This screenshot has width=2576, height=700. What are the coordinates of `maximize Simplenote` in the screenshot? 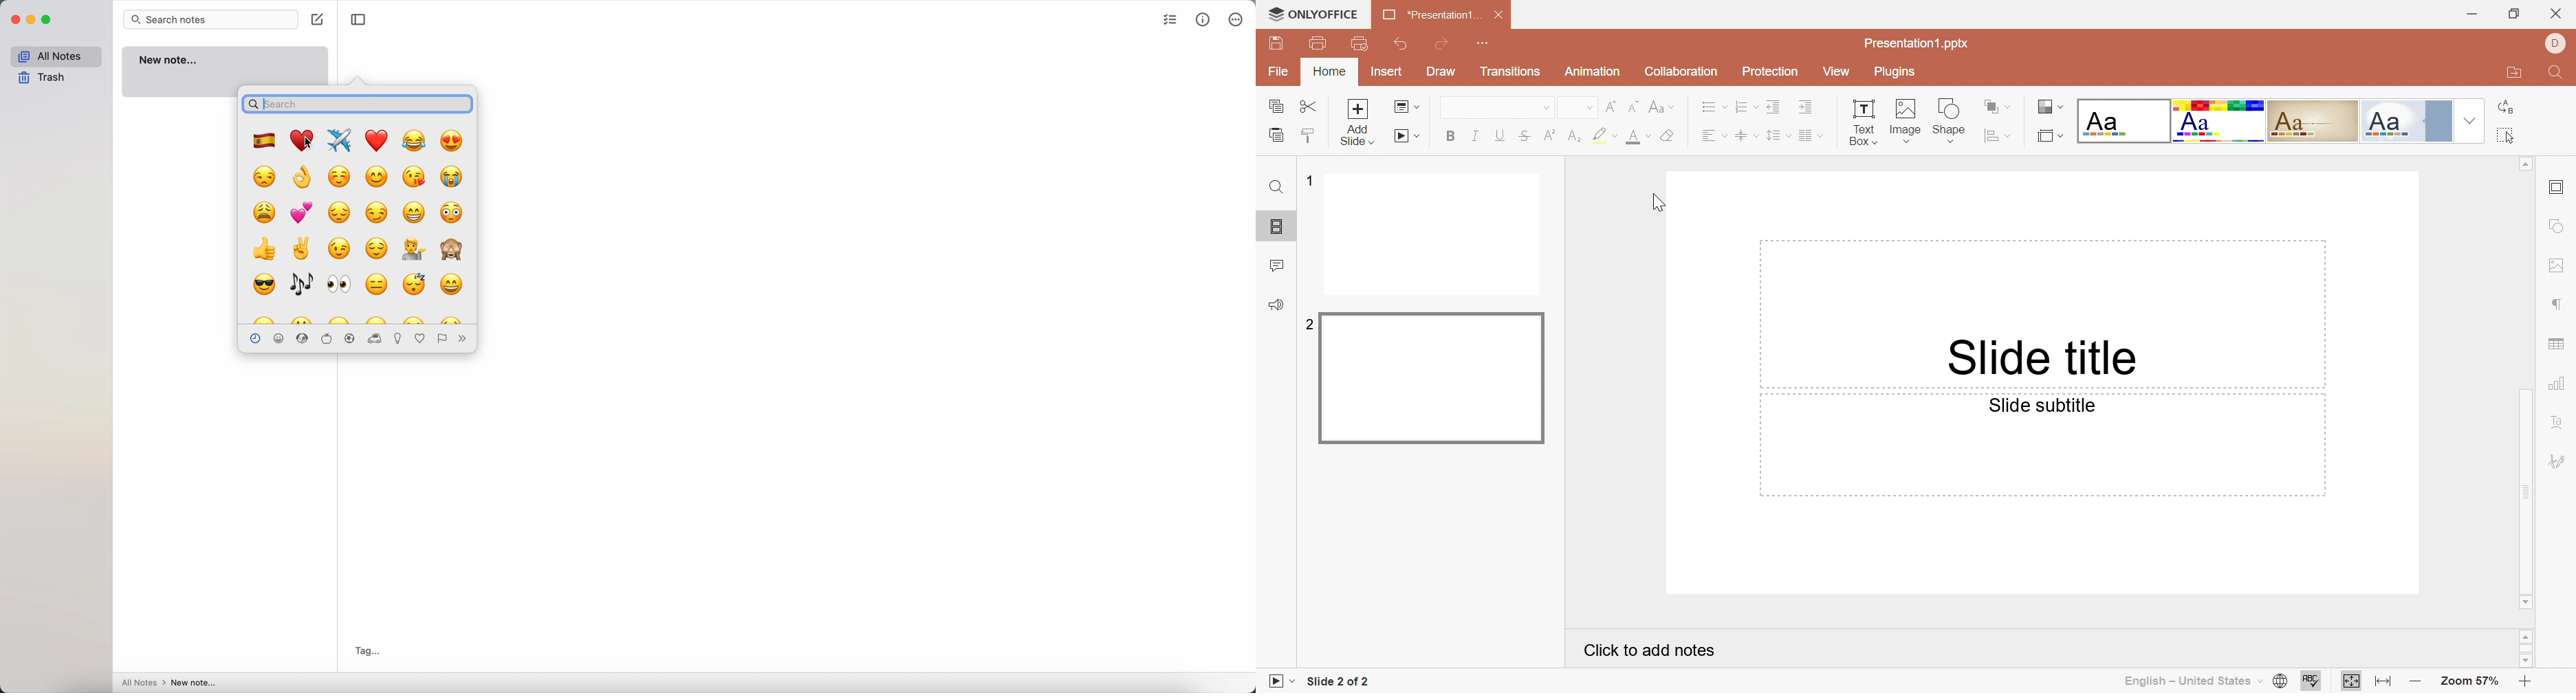 It's located at (48, 20).